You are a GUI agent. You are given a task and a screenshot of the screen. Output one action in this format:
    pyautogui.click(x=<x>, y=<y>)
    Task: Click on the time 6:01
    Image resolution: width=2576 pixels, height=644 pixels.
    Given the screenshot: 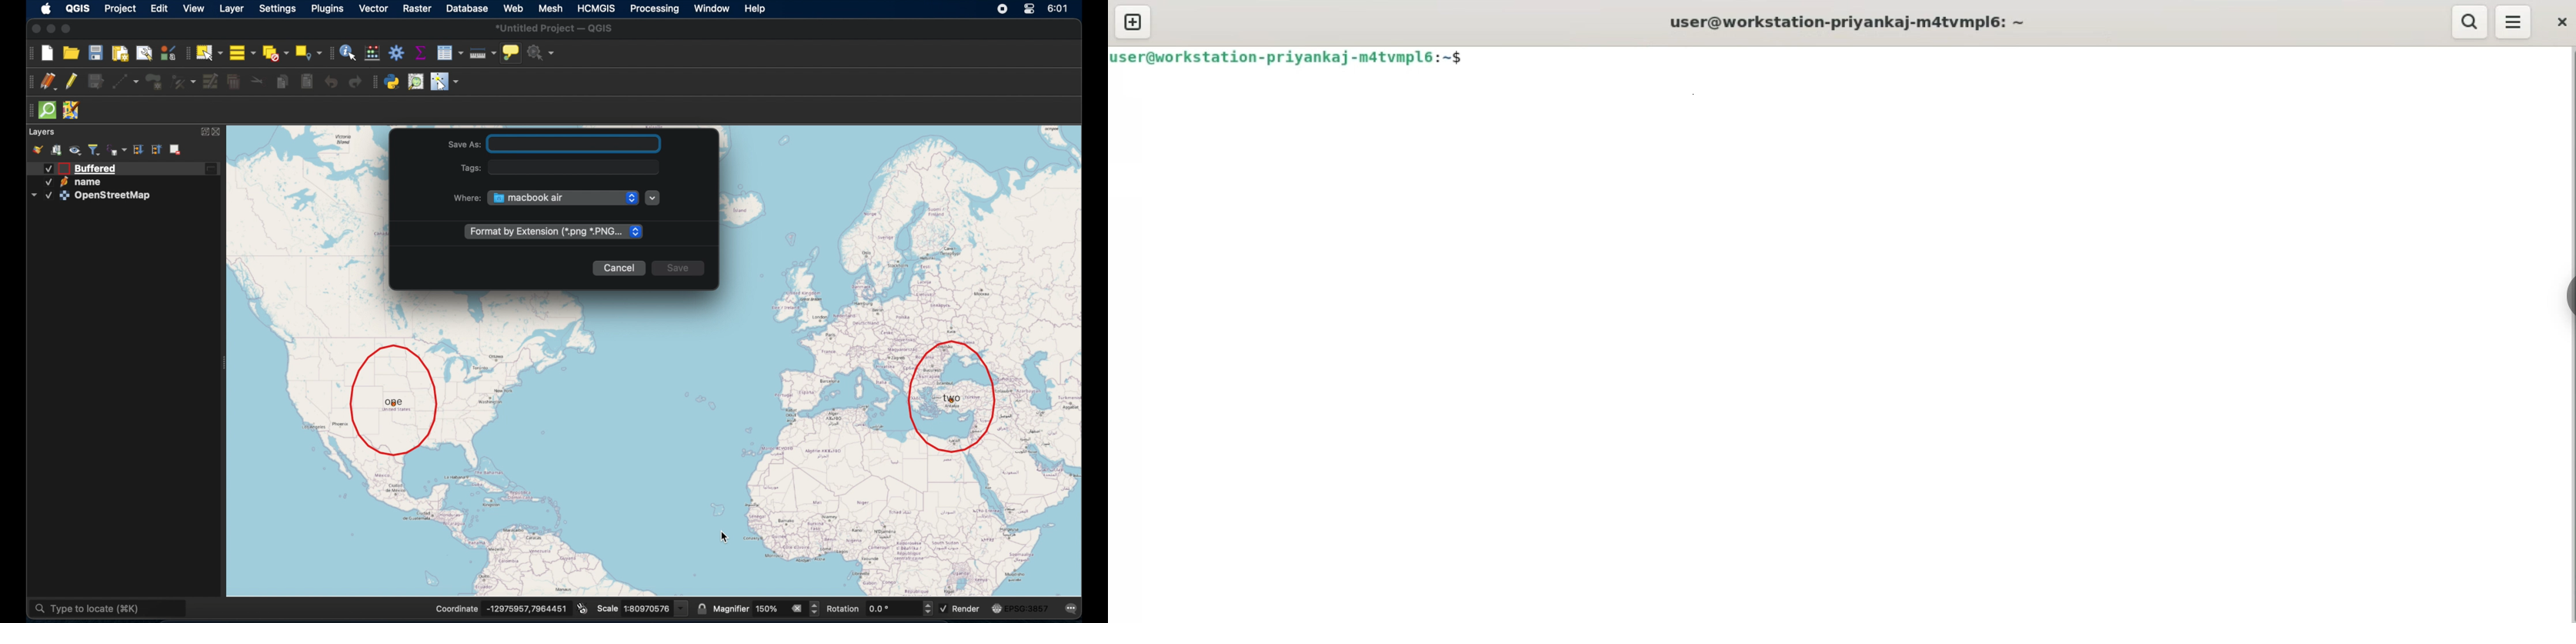 What is the action you would take?
    pyautogui.click(x=1057, y=9)
    